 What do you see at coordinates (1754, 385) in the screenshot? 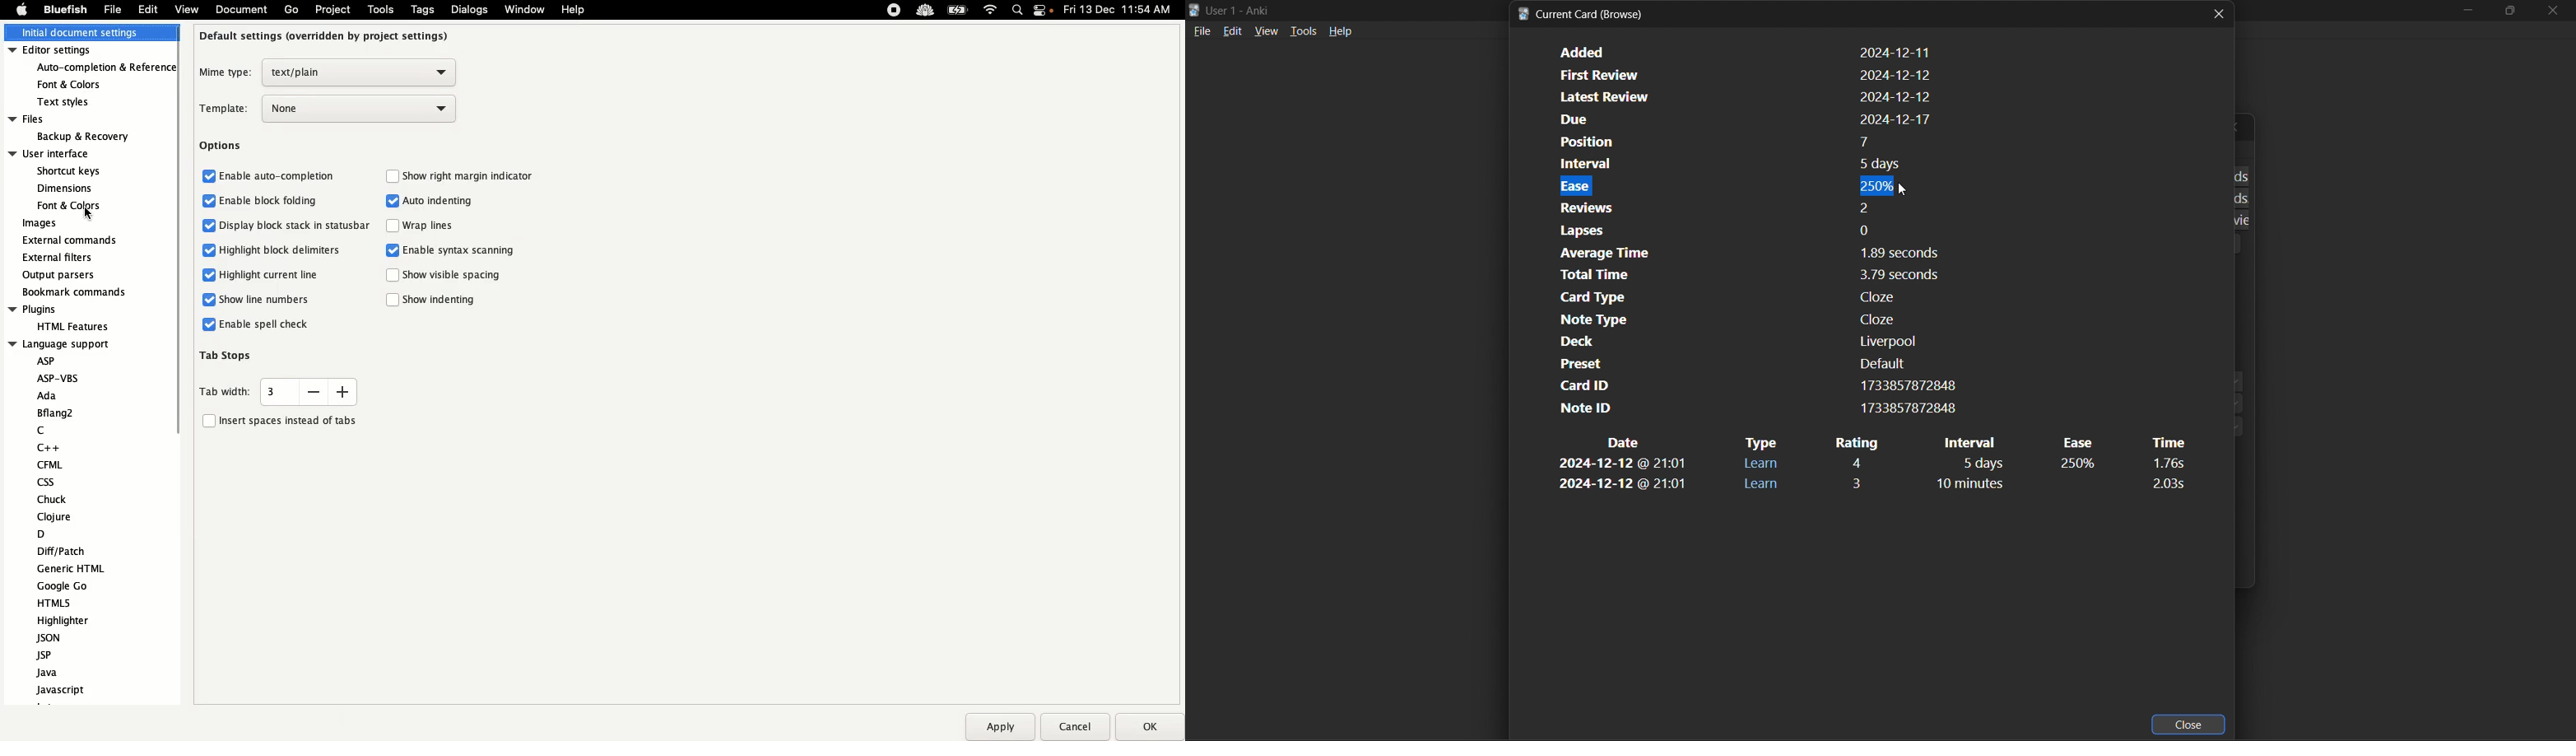
I see `card id` at bounding box center [1754, 385].